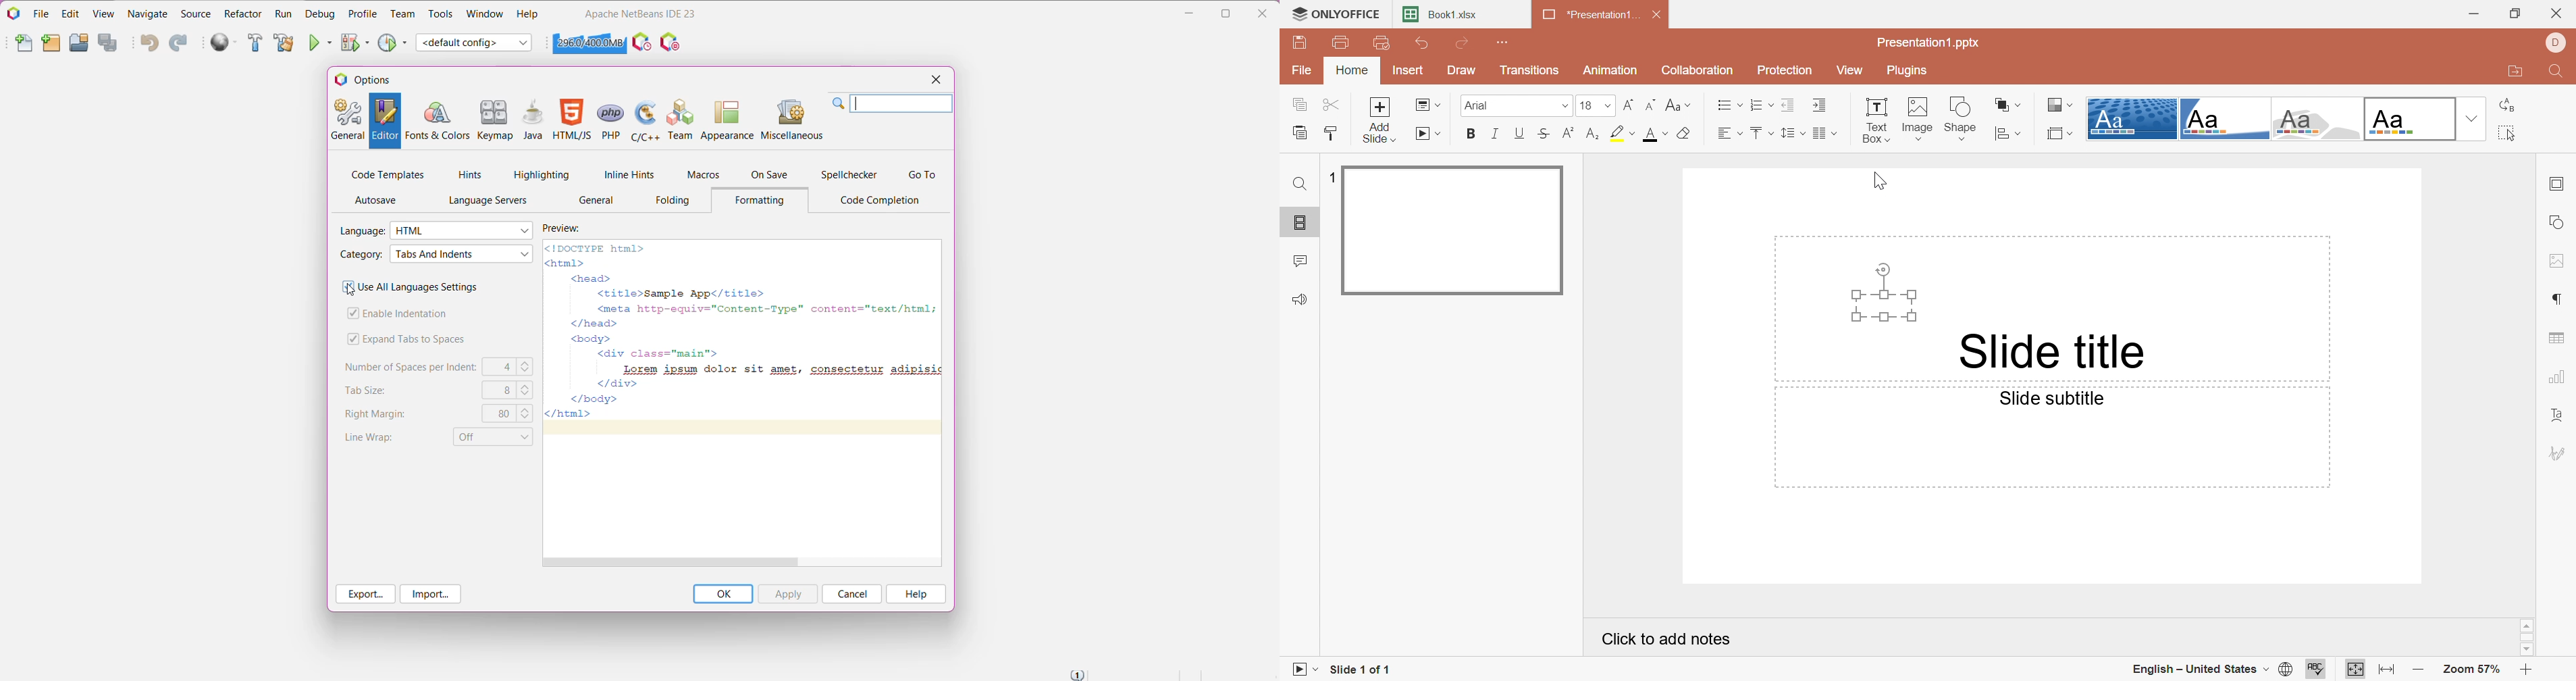  What do you see at coordinates (1786, 70) in the screenshot?
I see `Protection` at bounding box center [1786, 70].